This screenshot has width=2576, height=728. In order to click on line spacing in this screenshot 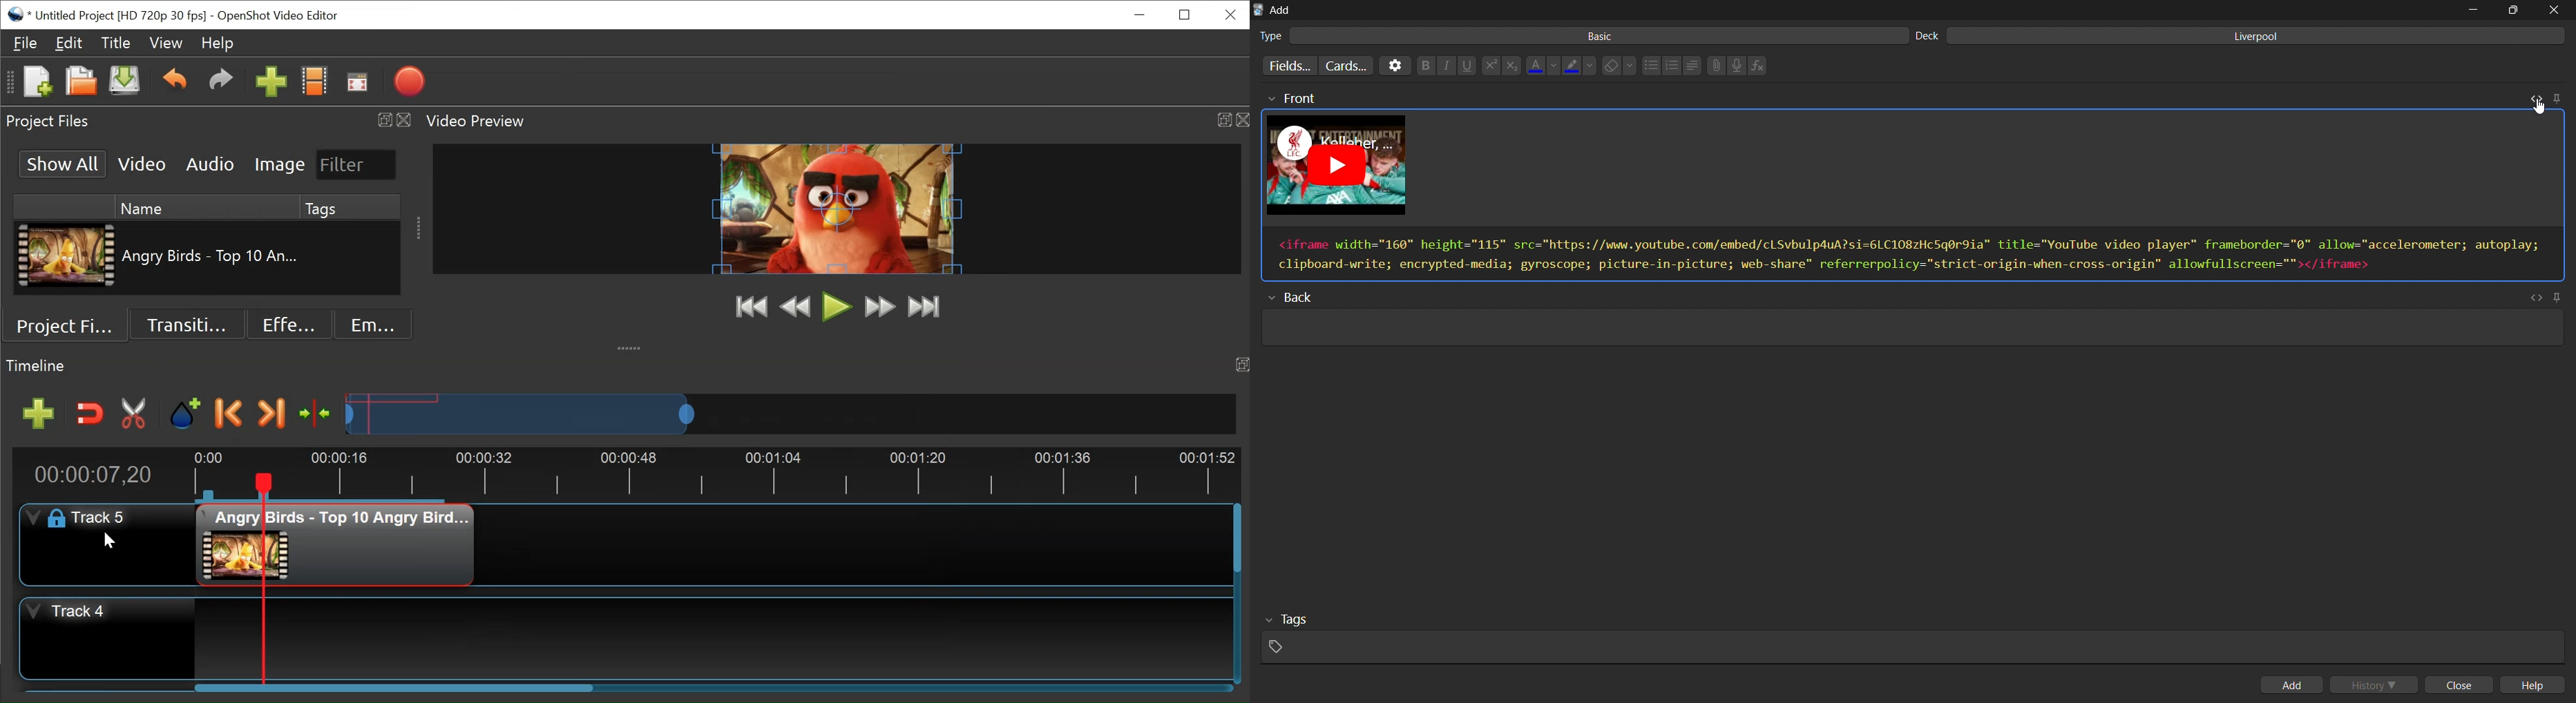, I will do `click(1692, 66)`.